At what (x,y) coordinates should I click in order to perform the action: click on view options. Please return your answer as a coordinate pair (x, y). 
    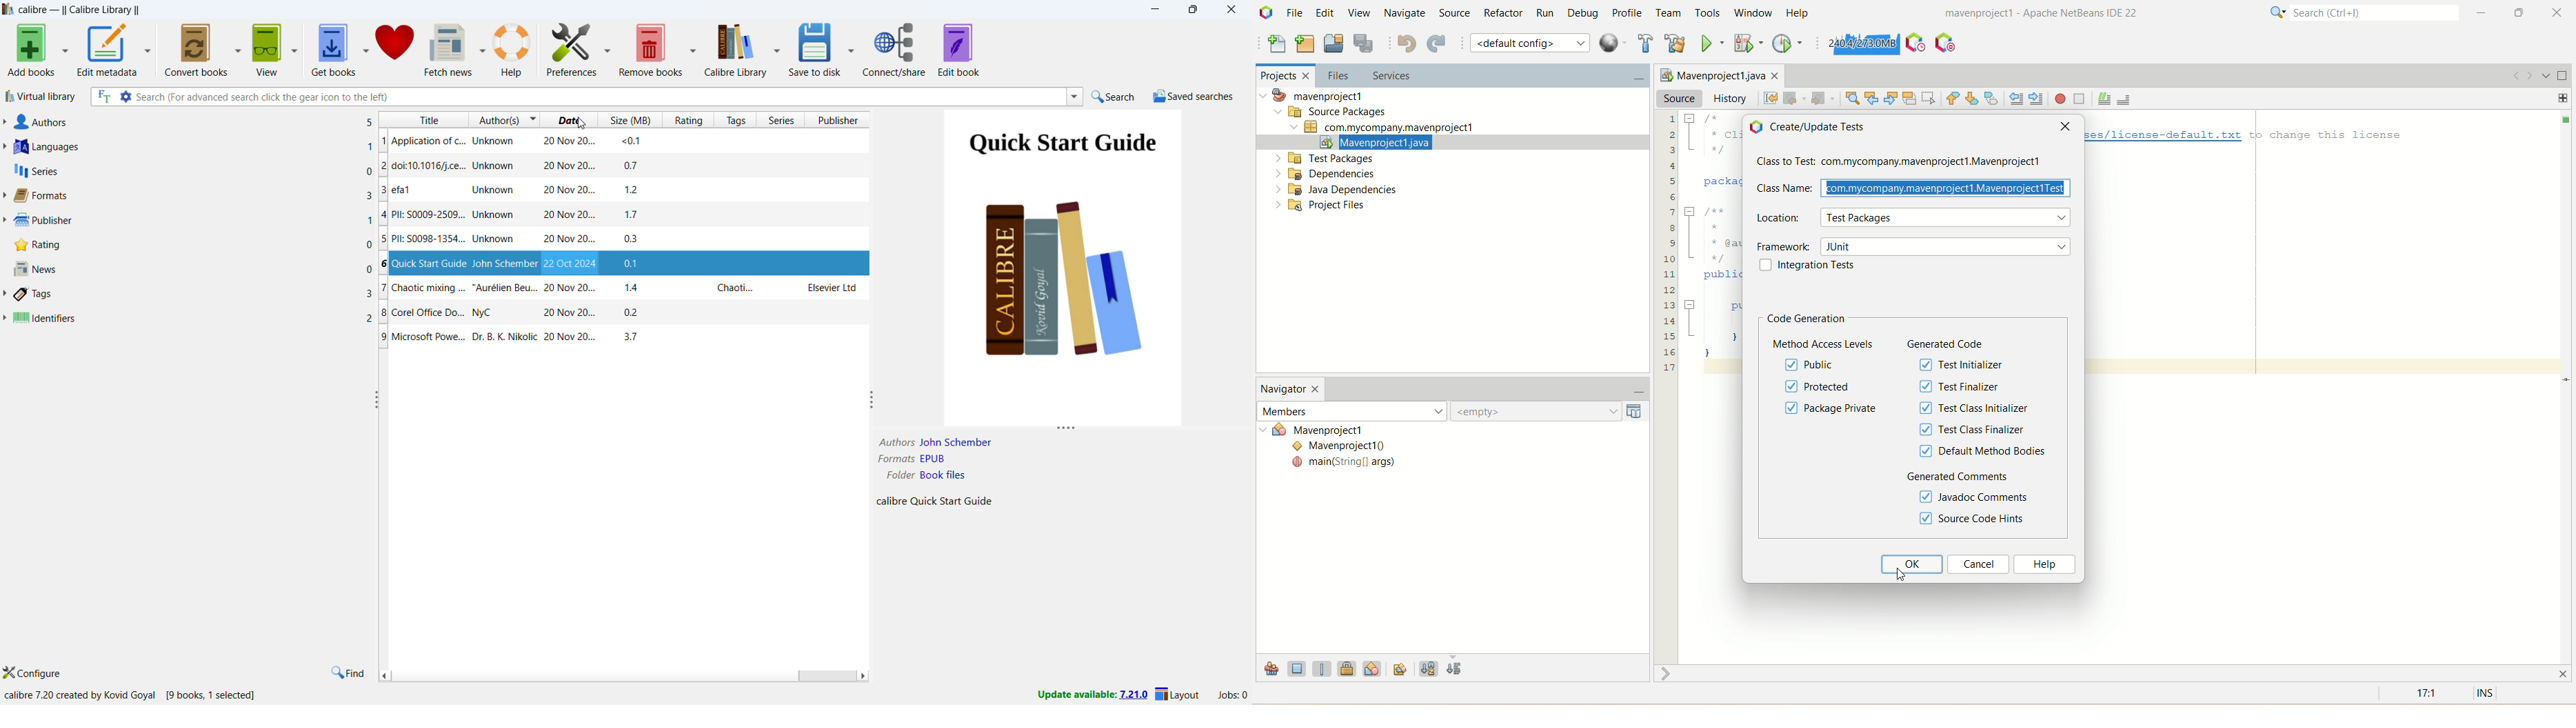
    Looking at the image, I should click on (294, 46).